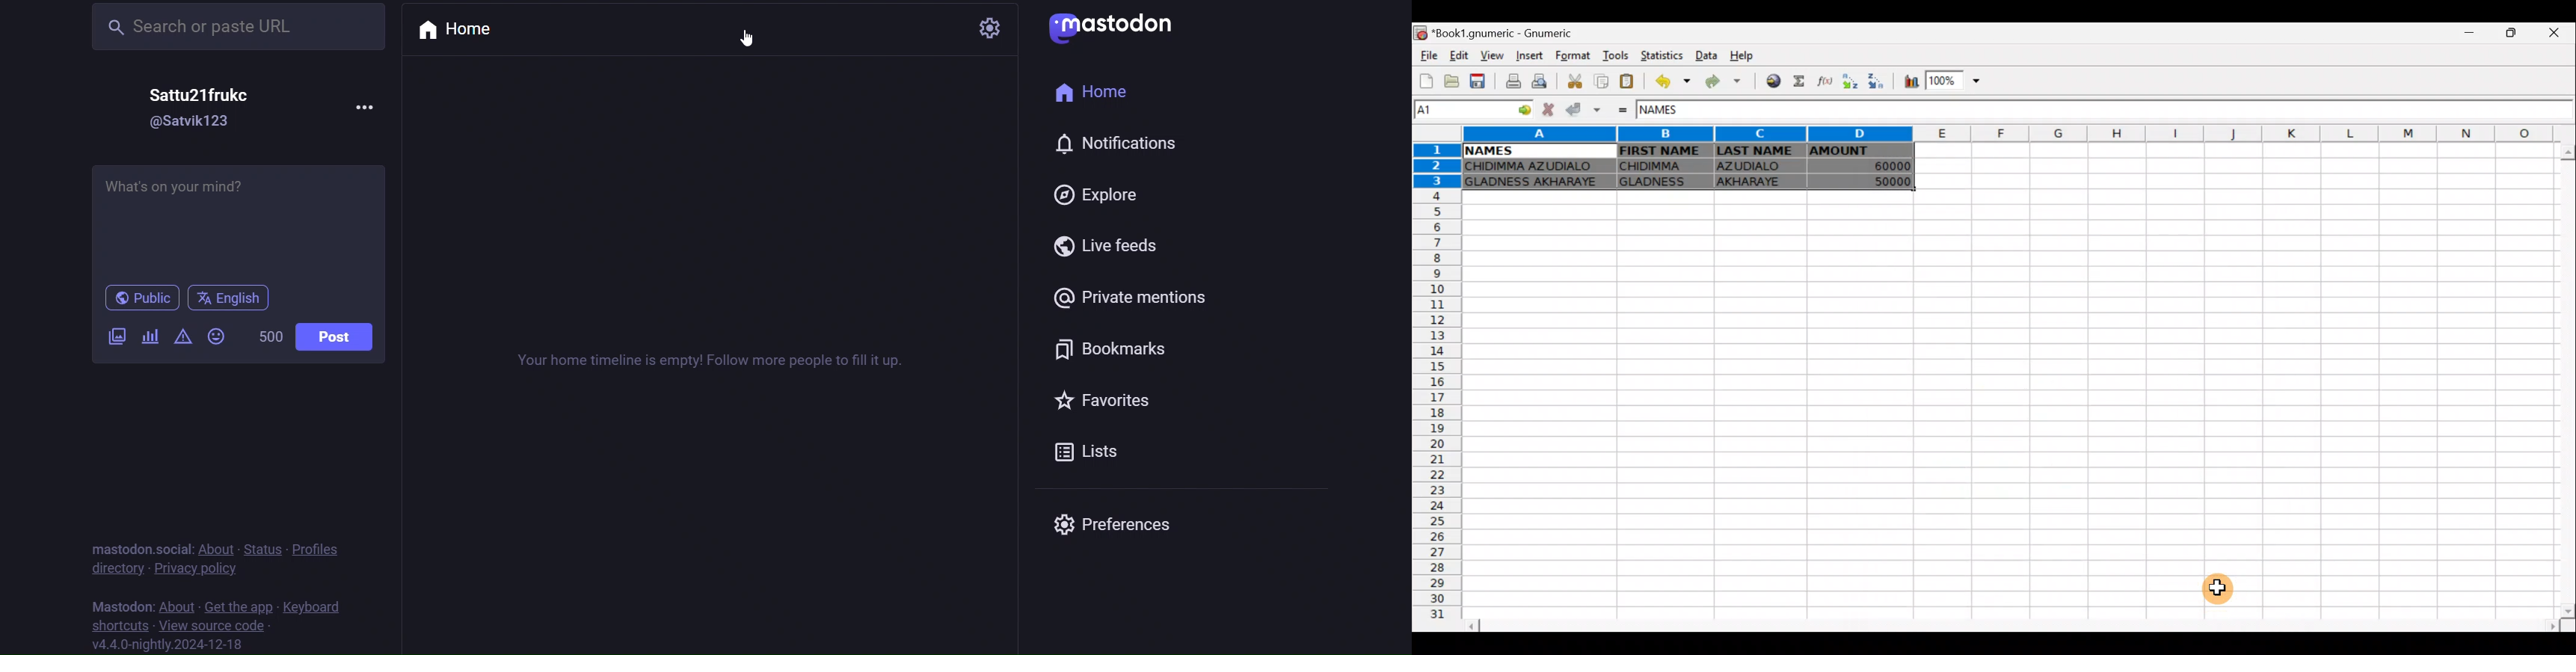  Describe the element at coordinates (1674, 81) in the screenshot. I see `Undo last action` at that location.